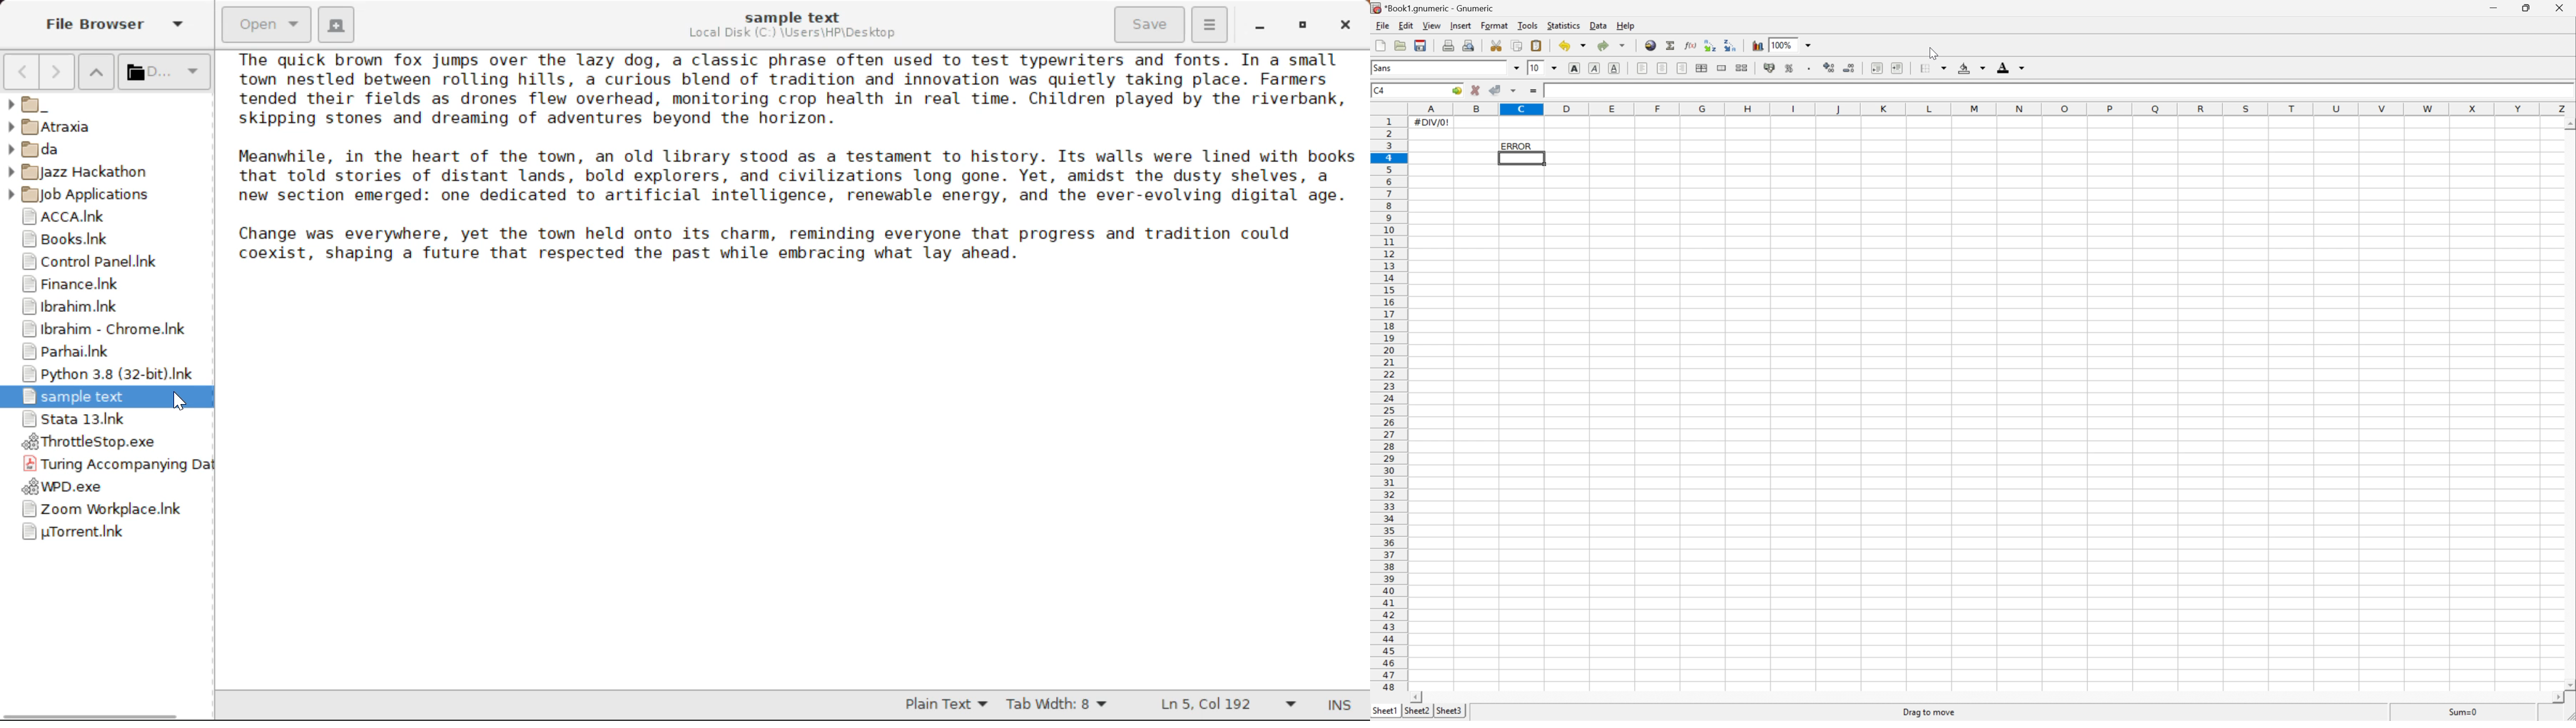 Image resolution: width=2576 pixels, height=728 pixels. I want to click on Drop down, so click(1585, 45).